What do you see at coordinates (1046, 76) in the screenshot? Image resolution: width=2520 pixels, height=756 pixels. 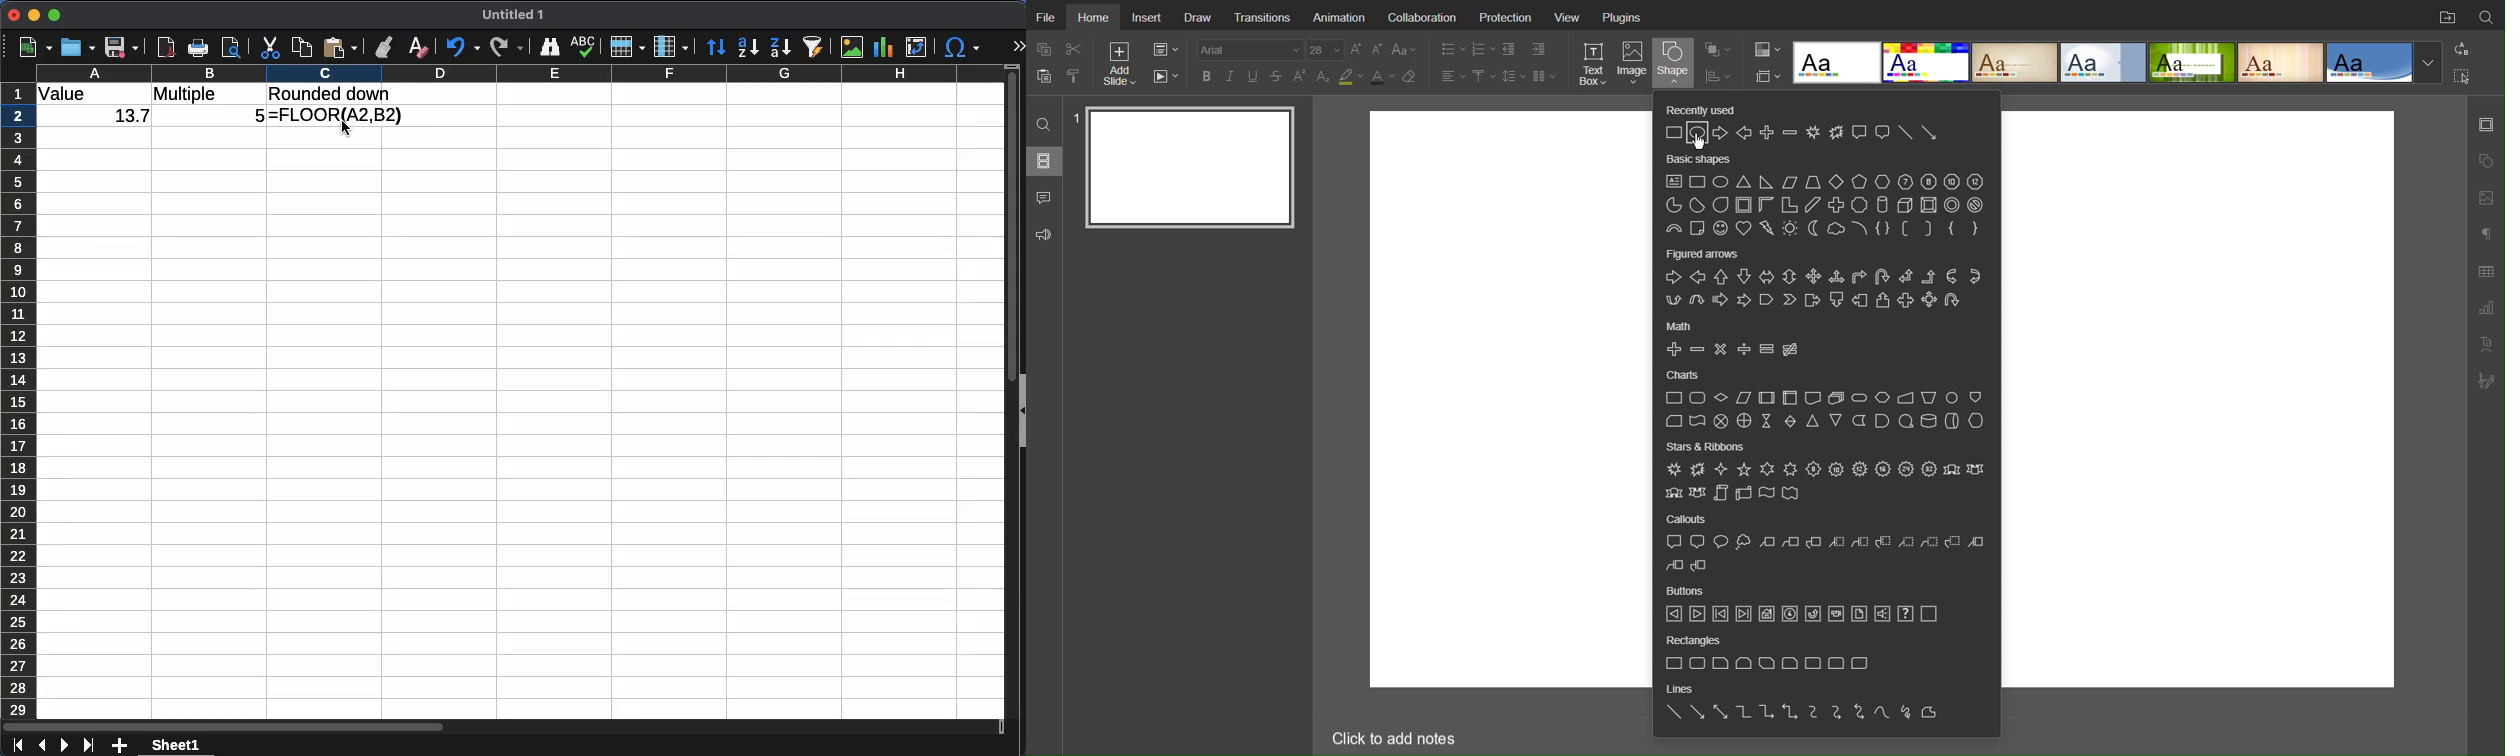 I see `paste` at bounding box center [1046, 76].